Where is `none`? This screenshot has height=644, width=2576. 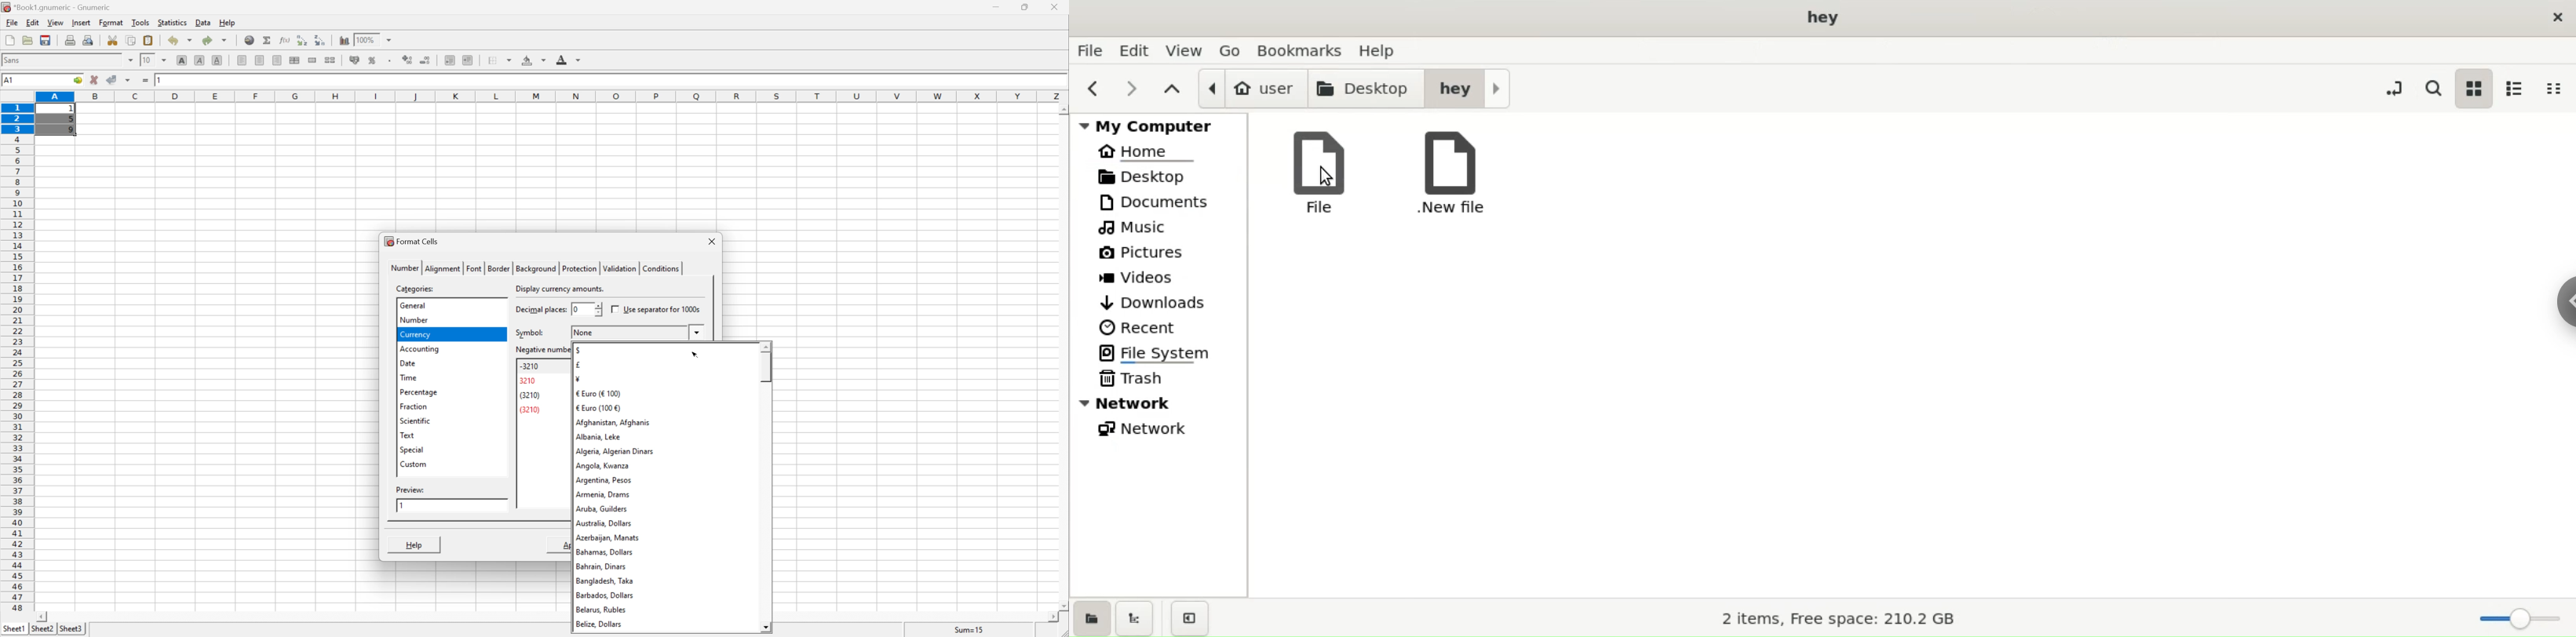 none is located at coordinates (586, 331).